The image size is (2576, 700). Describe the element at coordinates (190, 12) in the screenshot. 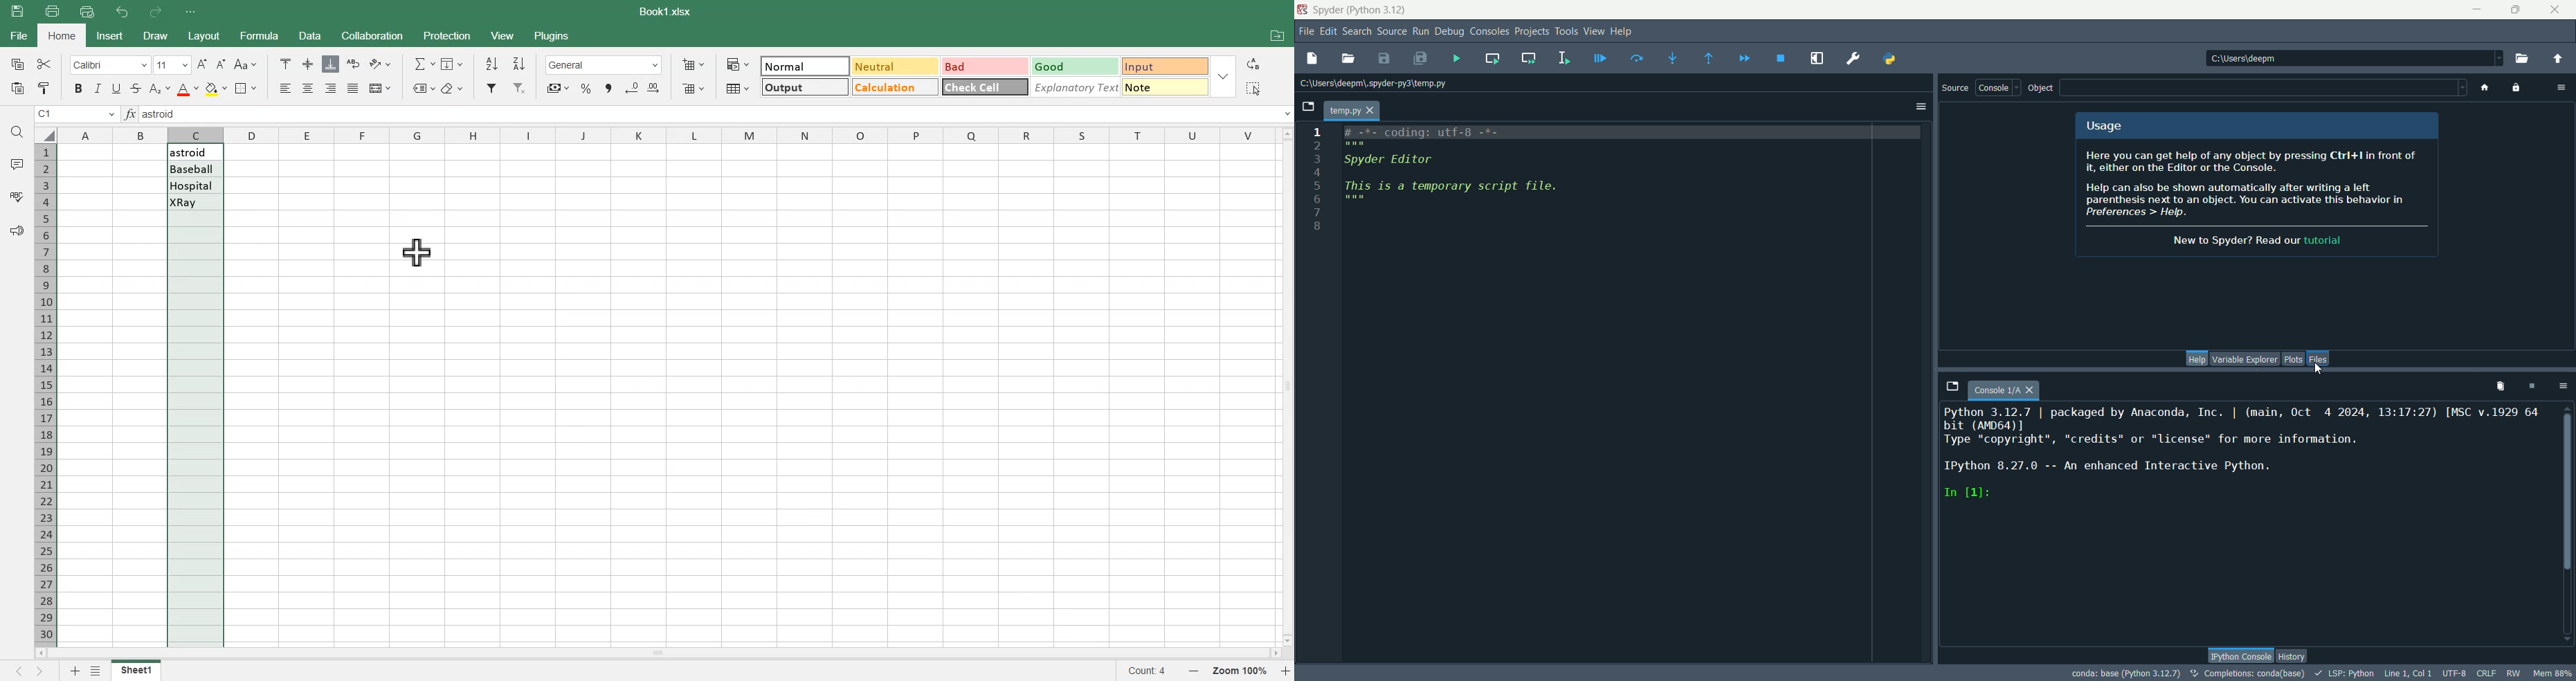

I see `Customize Toolbar` at that location.